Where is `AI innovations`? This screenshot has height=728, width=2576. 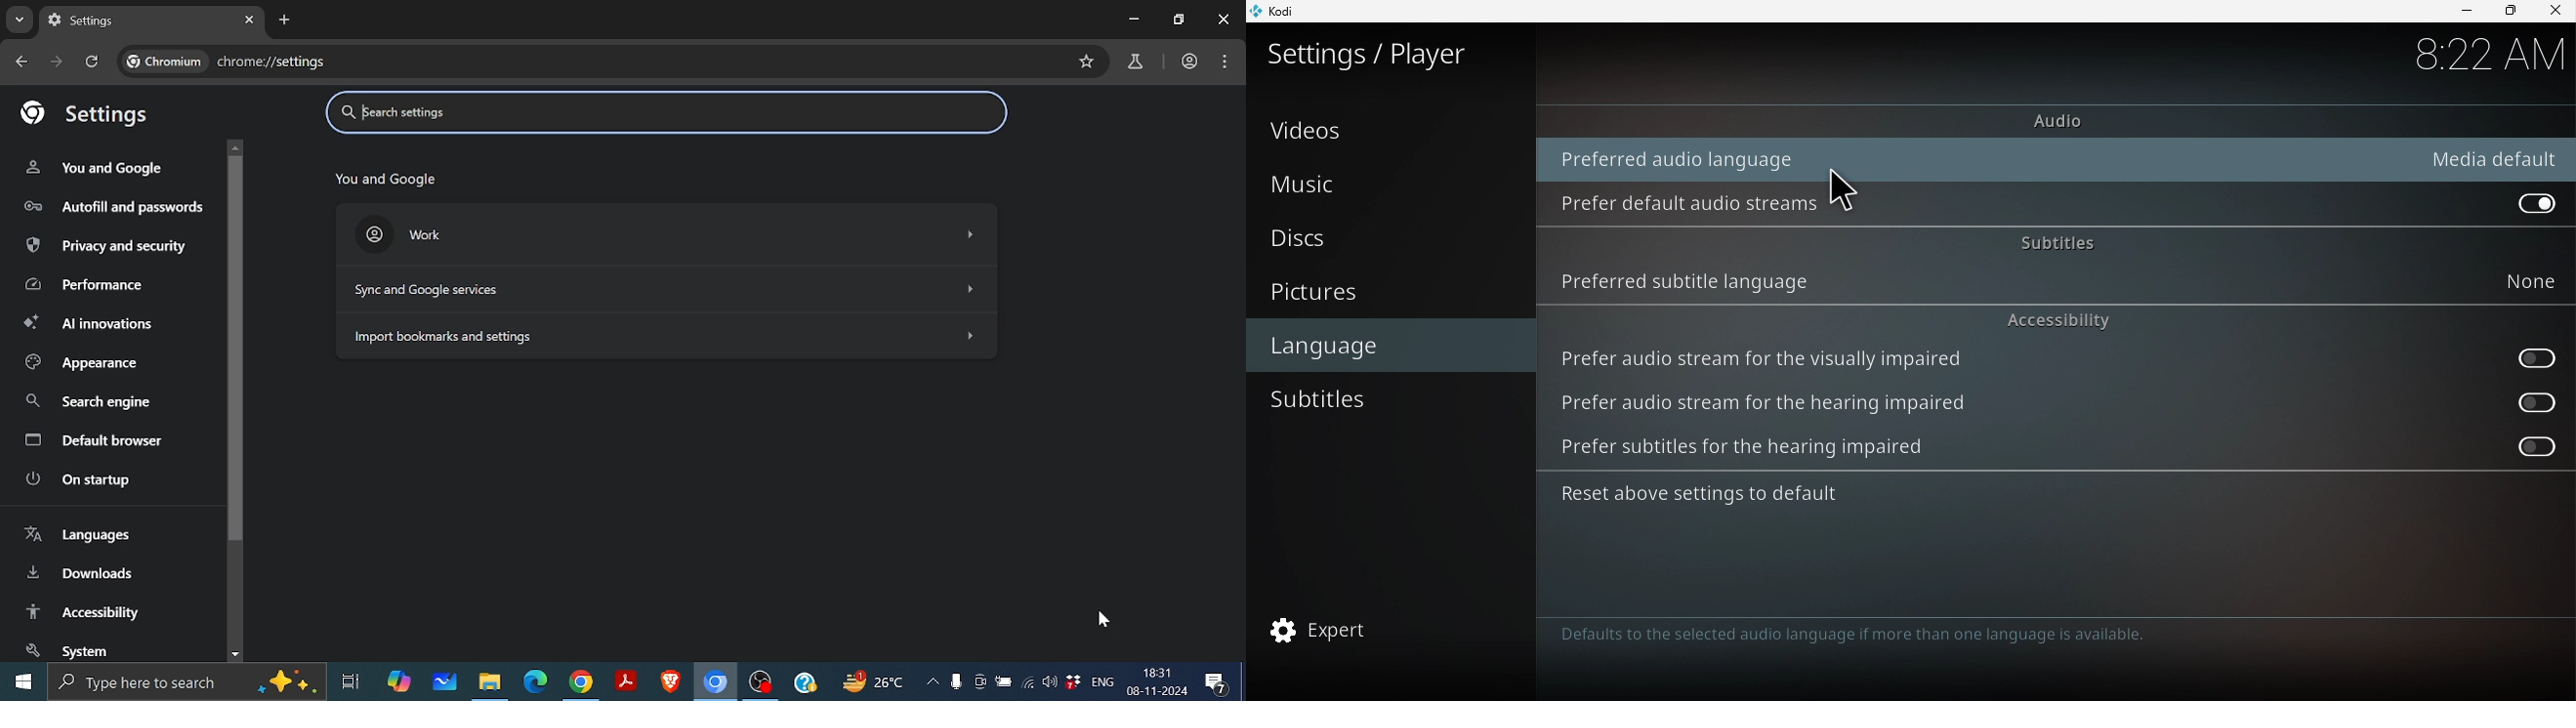 AI innovations is located at coordinates (93, 326).